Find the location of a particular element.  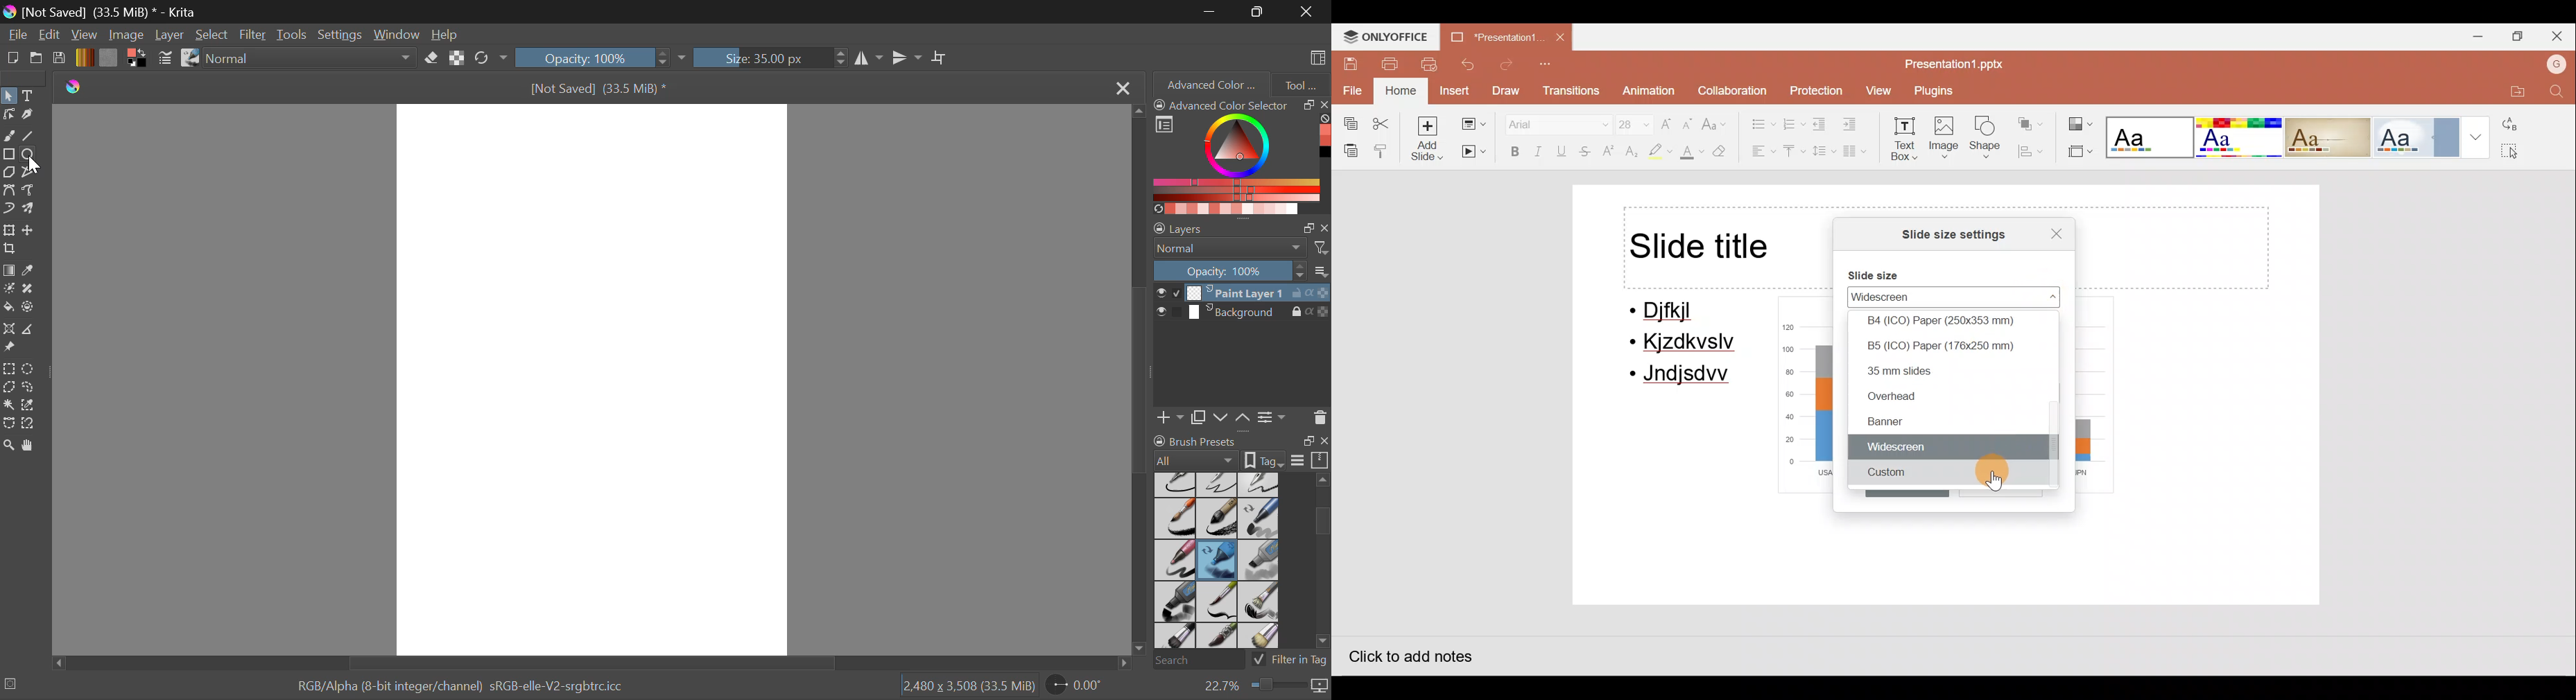

Custom is located at coordinates (1951, 476).